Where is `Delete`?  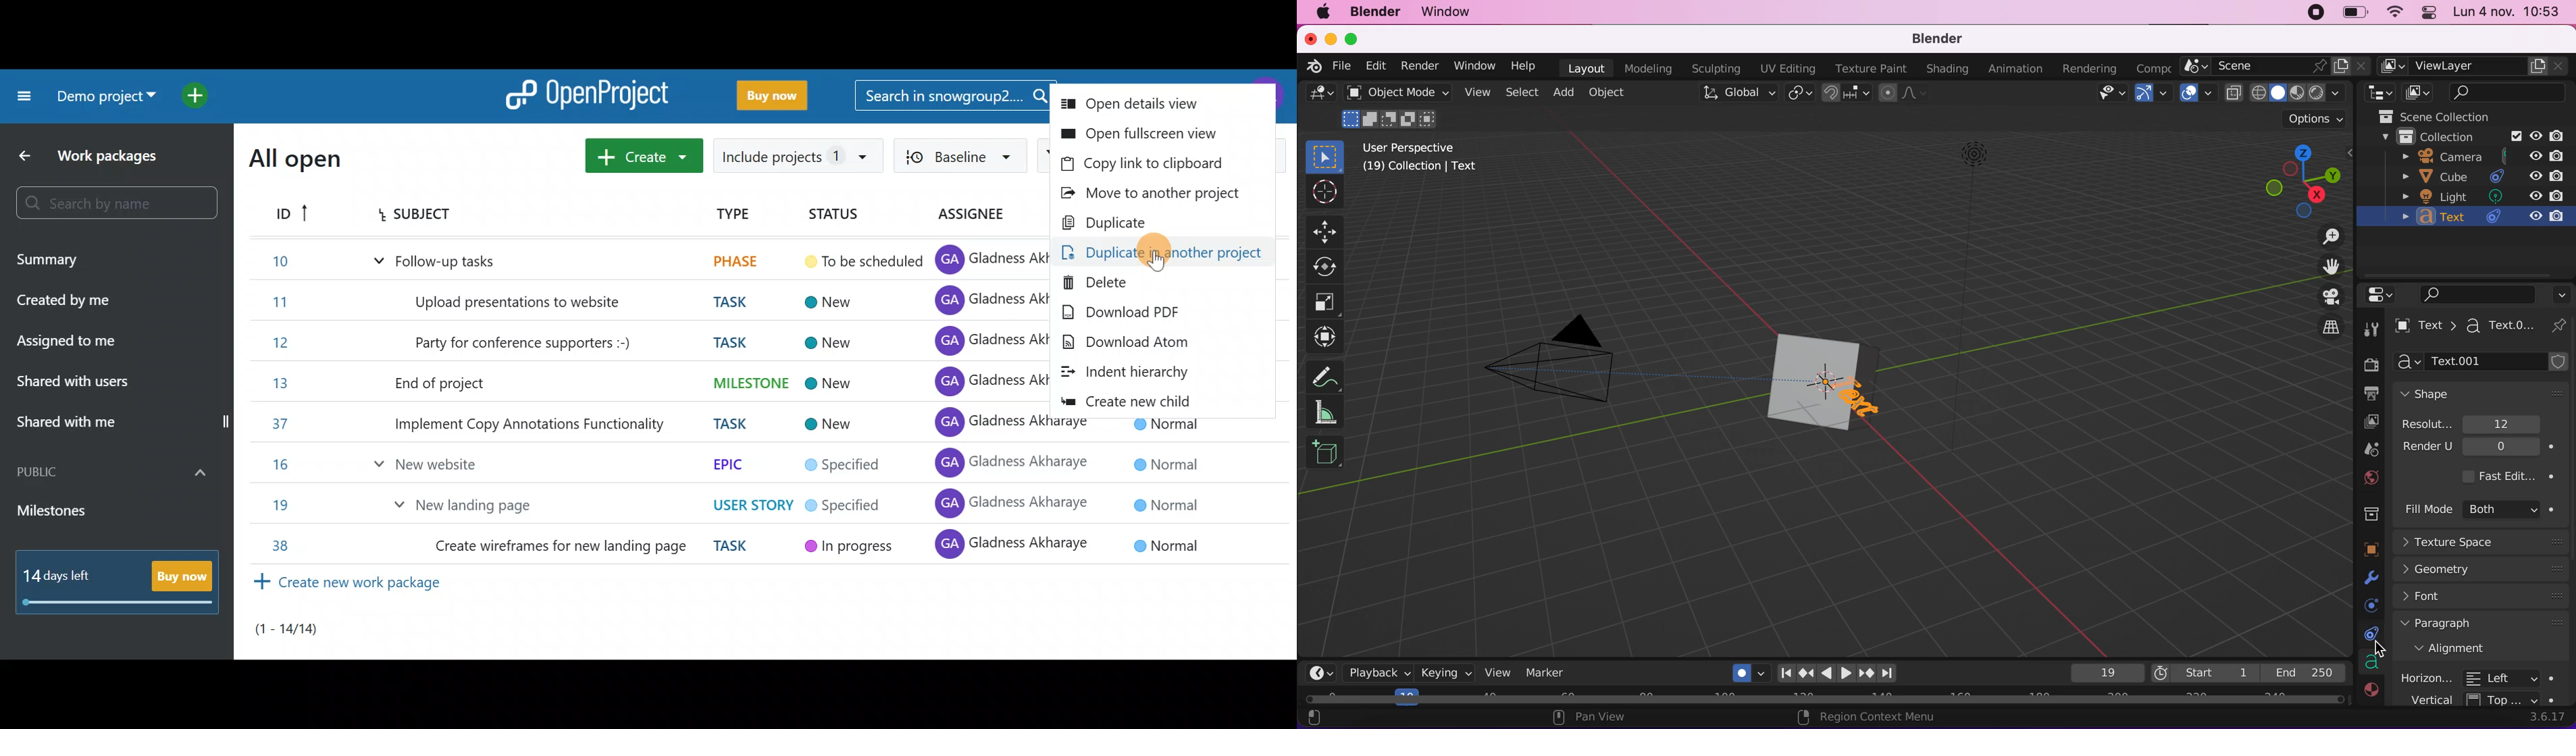
Delete is located at coordinates (1163, 284).